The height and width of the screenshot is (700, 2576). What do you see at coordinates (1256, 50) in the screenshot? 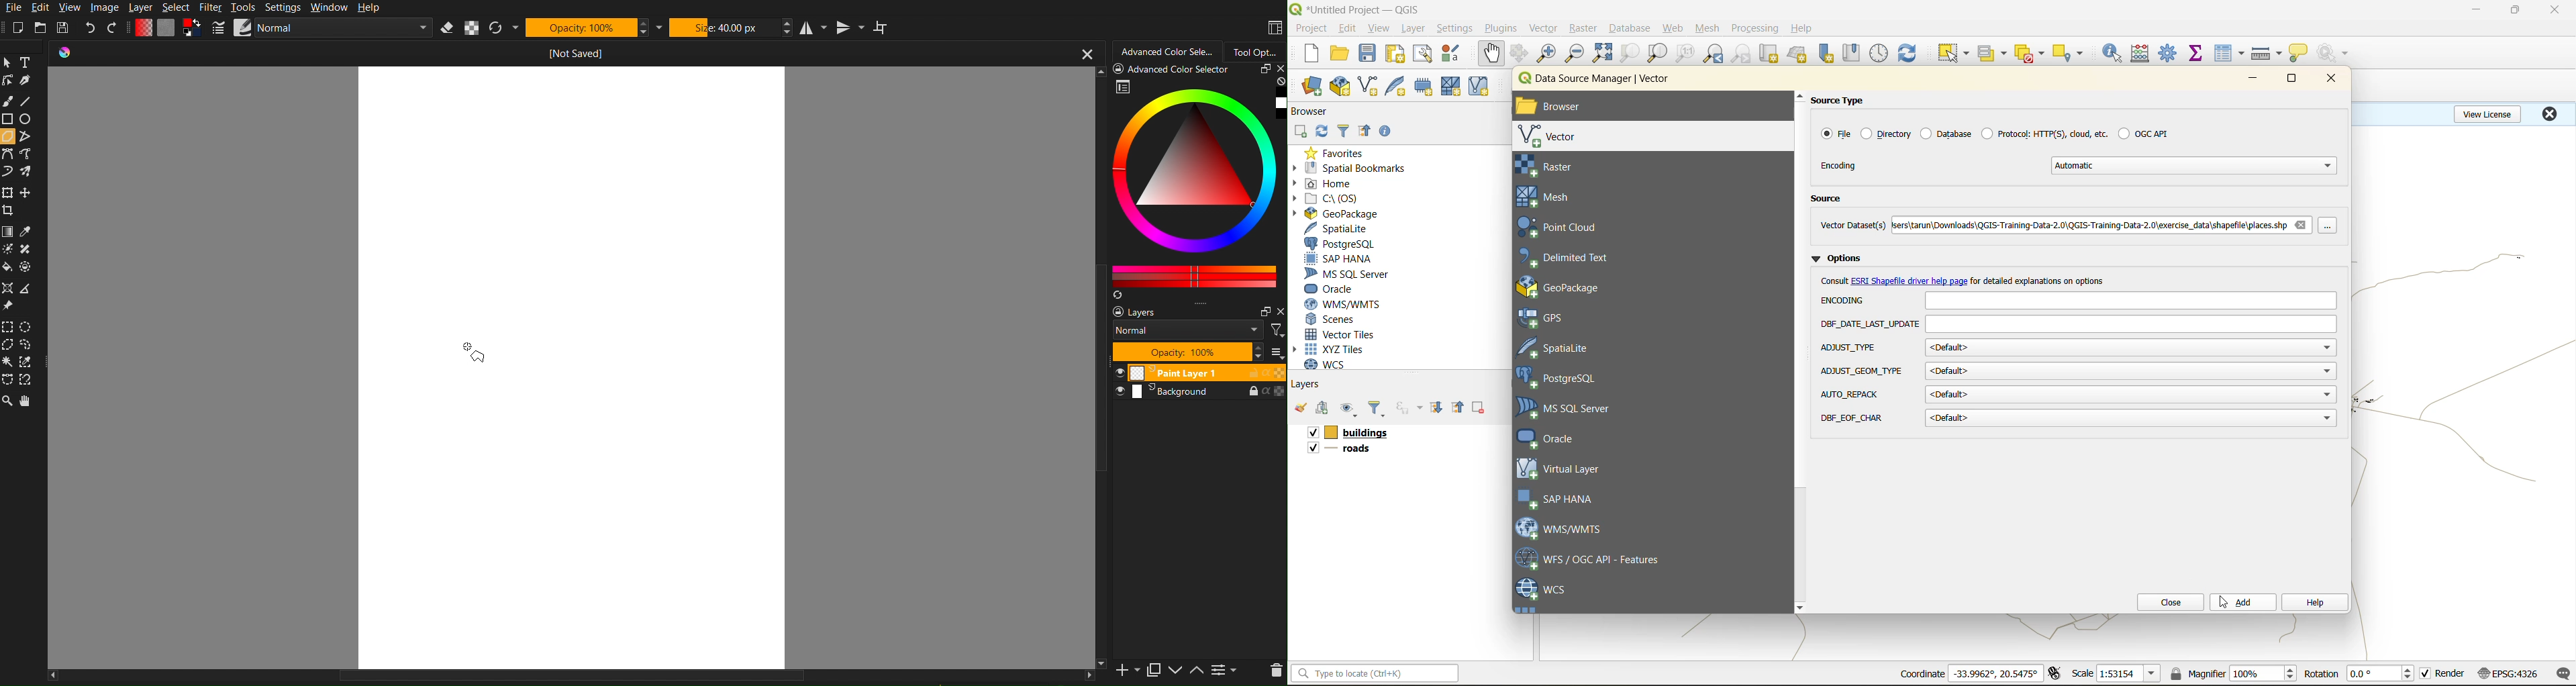
I see `Tool Options` at bounding box center [1256, 50].